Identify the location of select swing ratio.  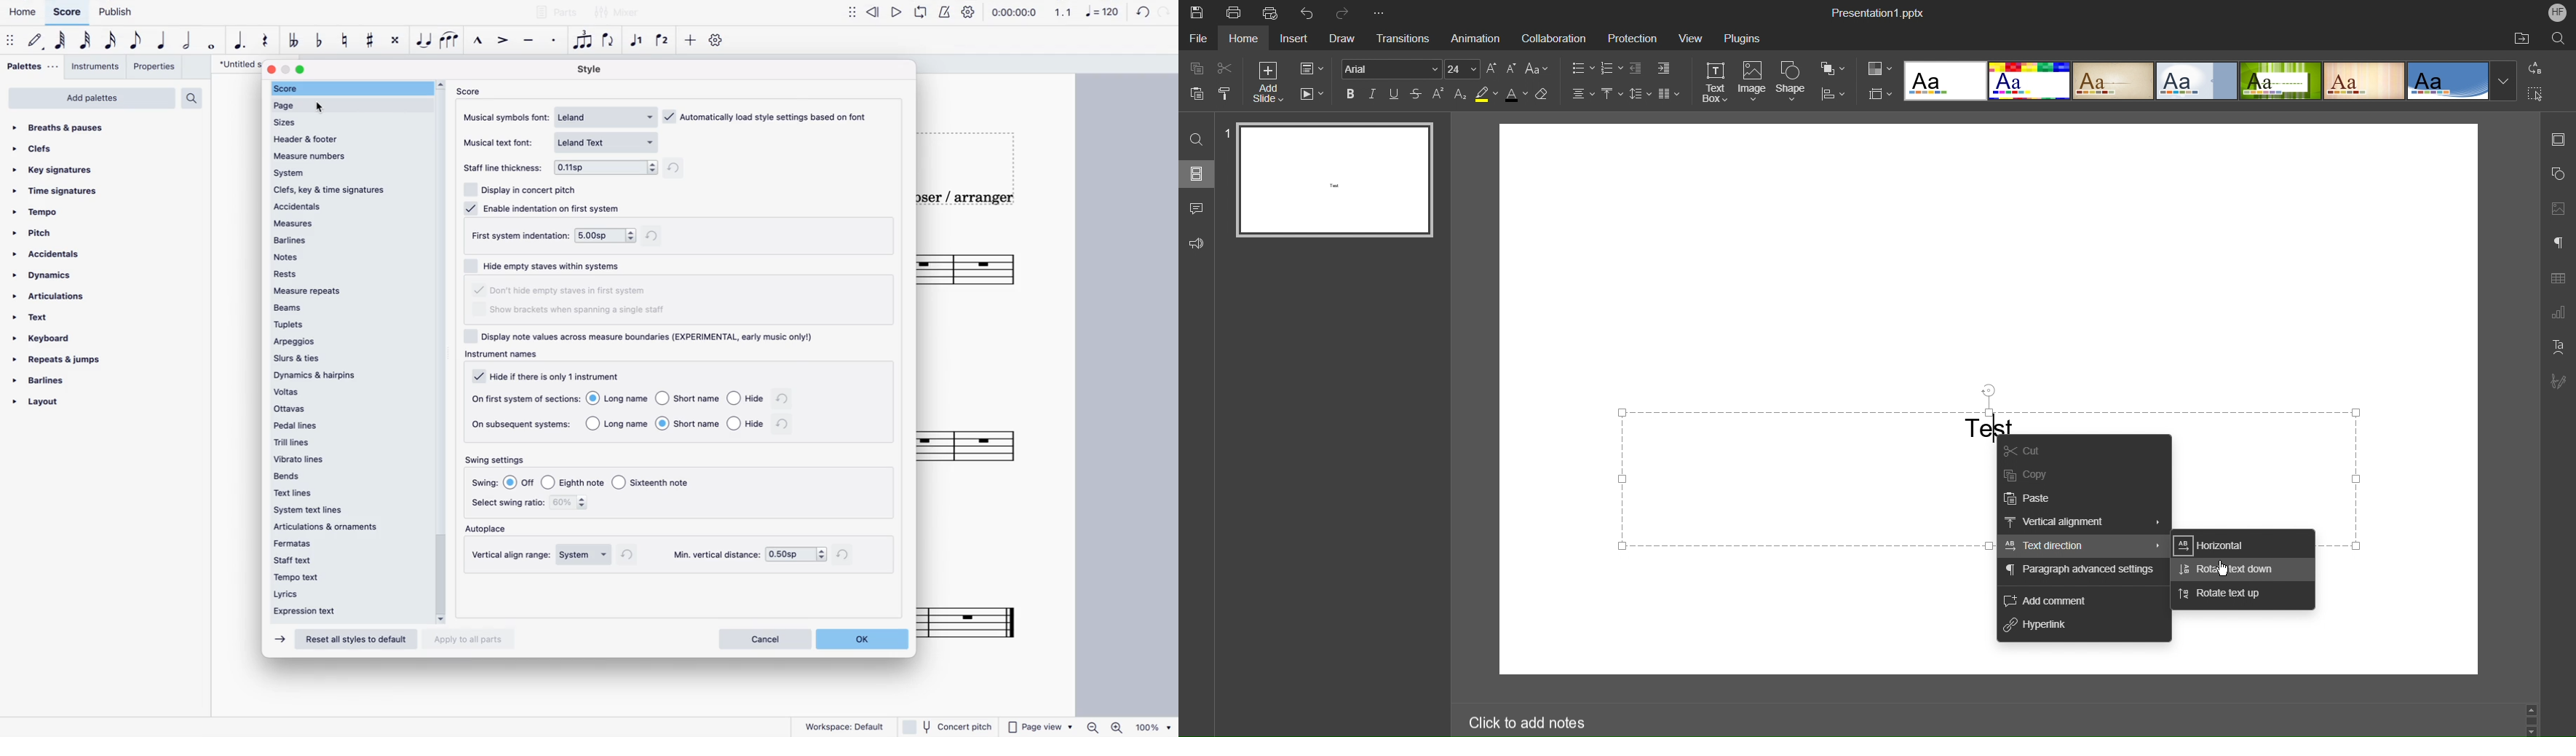
(509, 506).